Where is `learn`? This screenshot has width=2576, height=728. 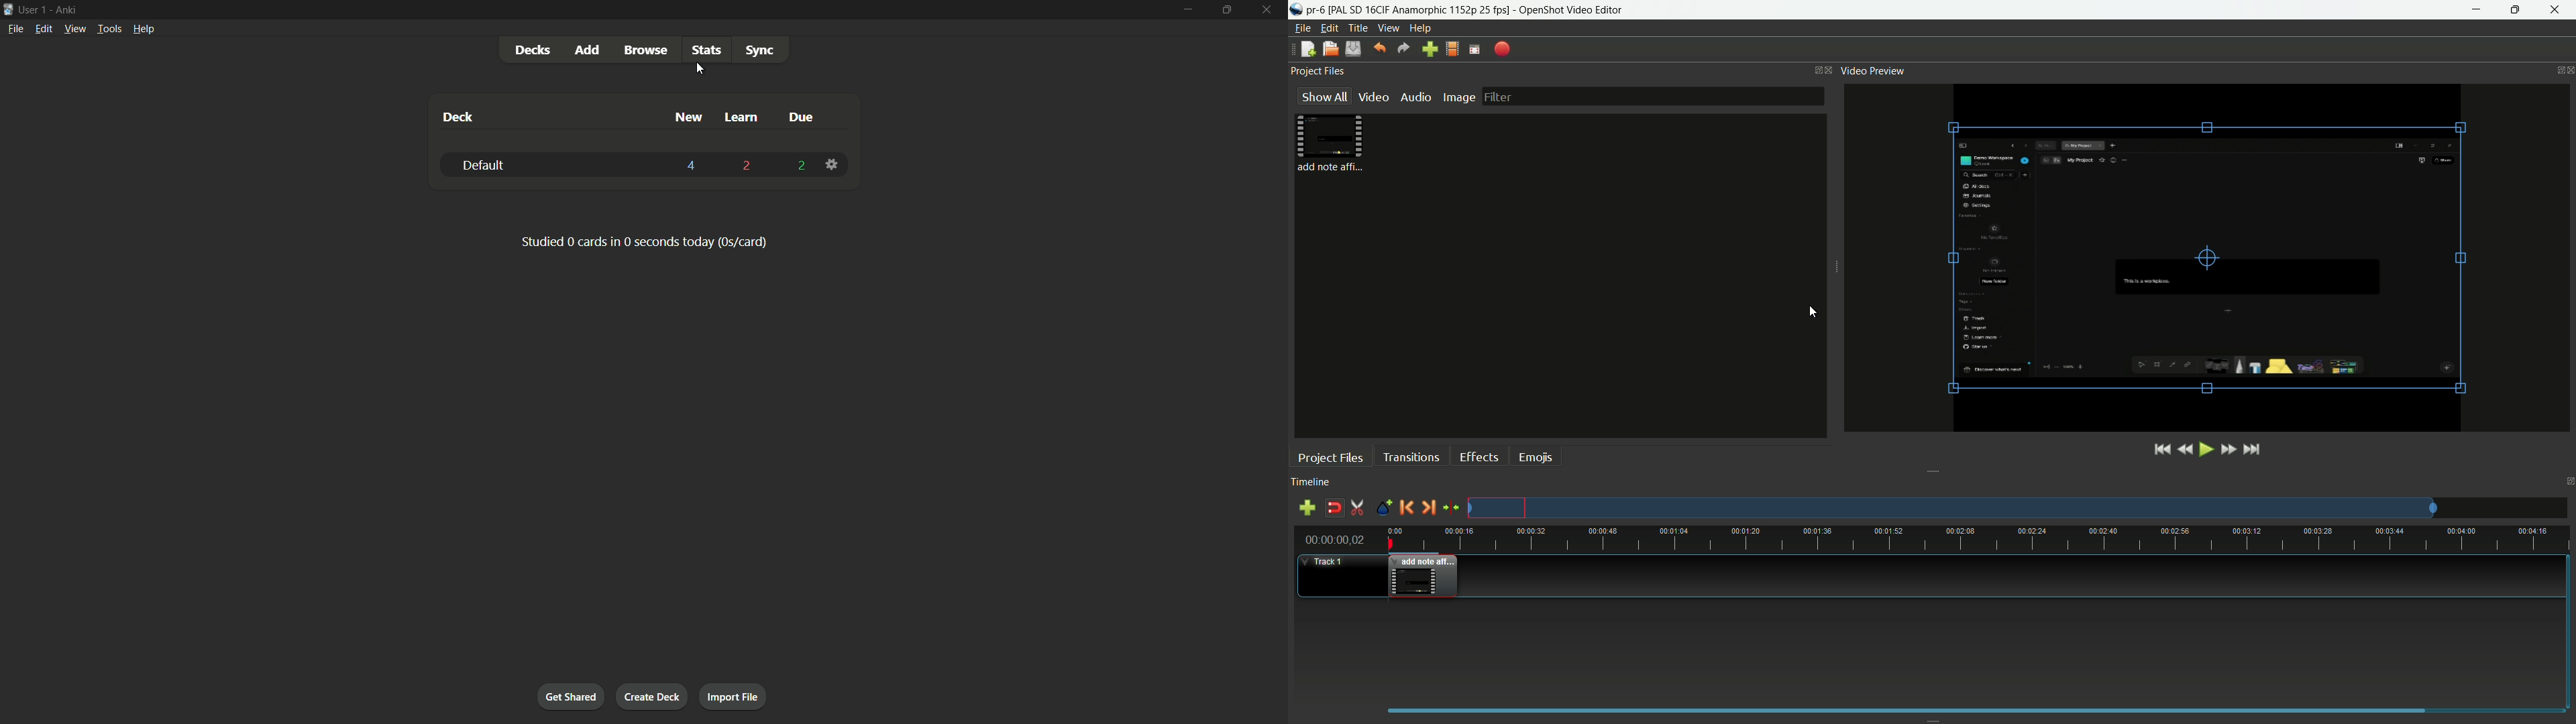 learn is located at coordinates (743, 118).